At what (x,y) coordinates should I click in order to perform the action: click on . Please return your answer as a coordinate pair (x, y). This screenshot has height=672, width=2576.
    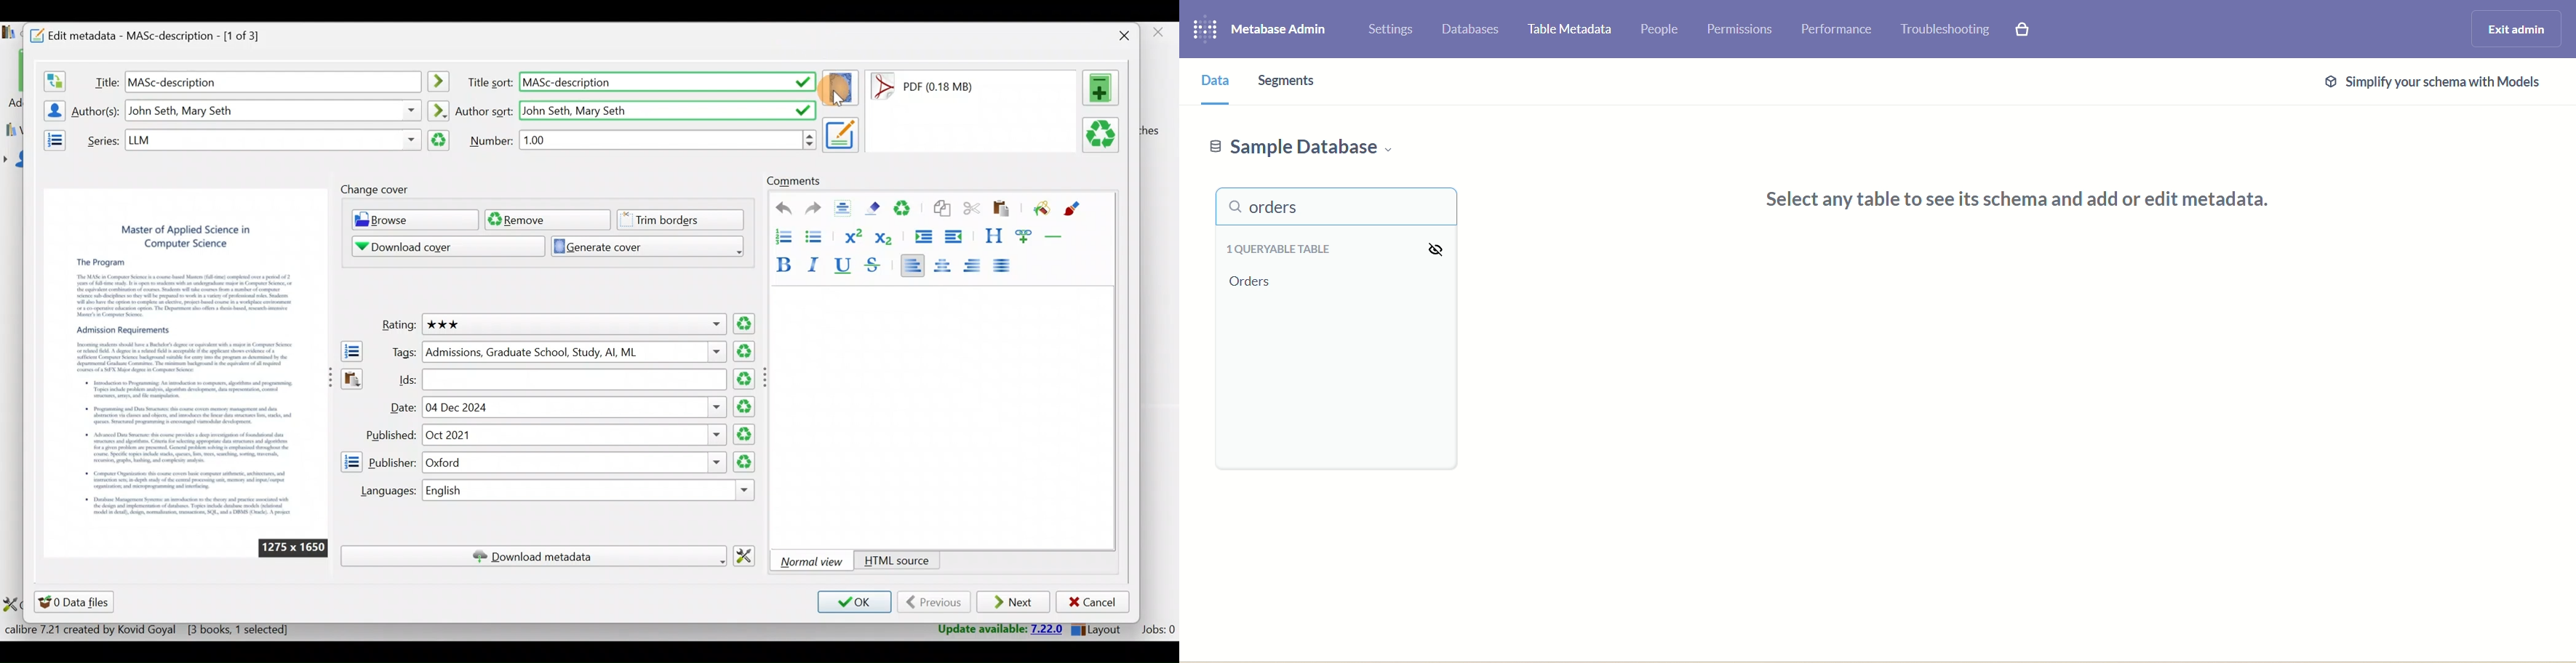
    Looking at the image, I should click on (573, 324).